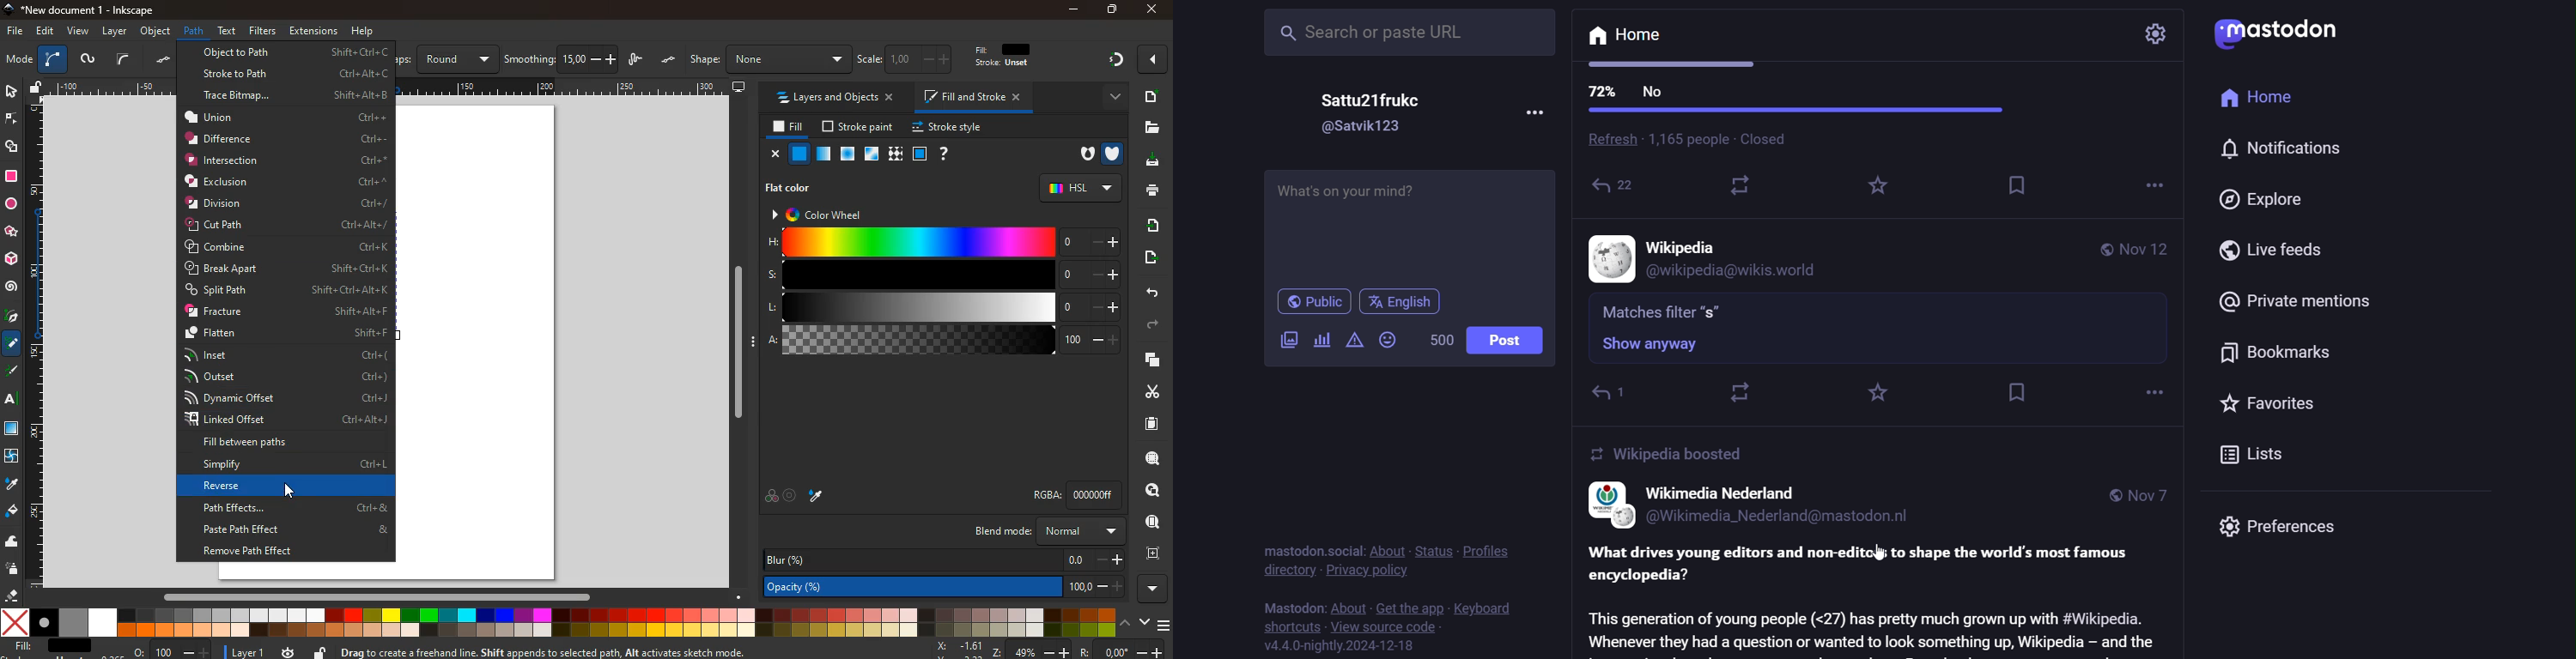  I want to click on up, so click(1127, 621).